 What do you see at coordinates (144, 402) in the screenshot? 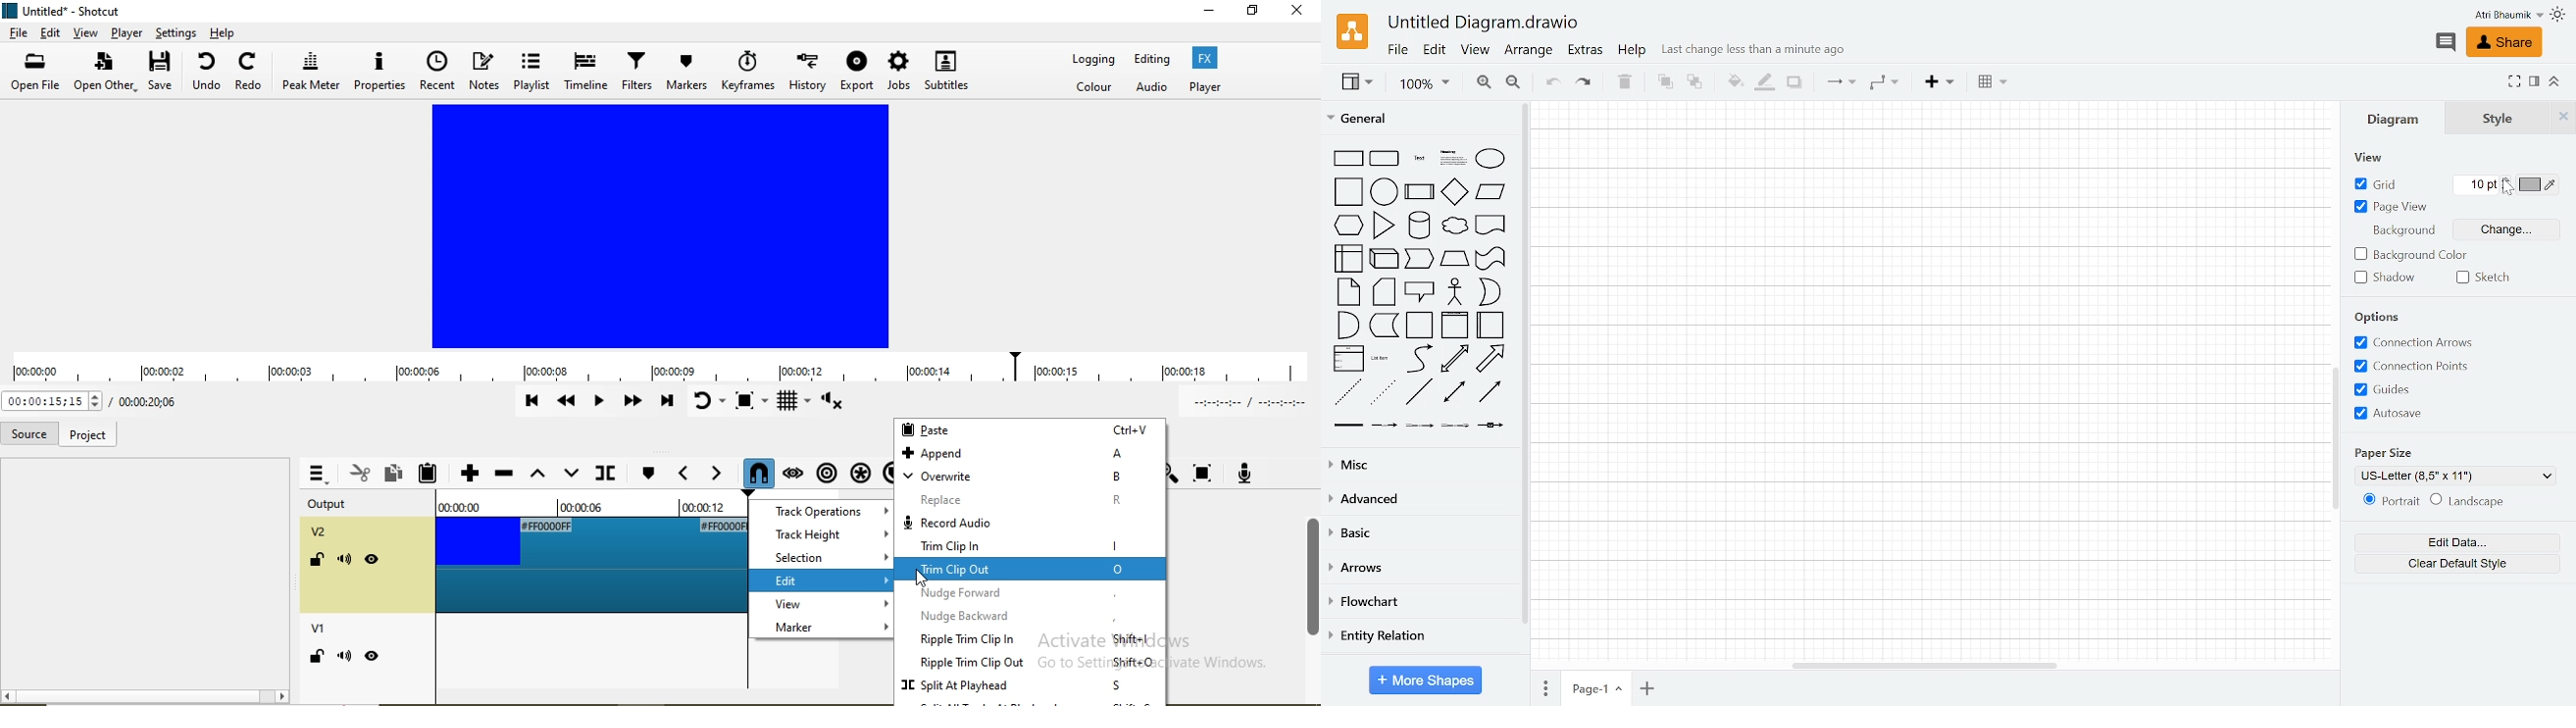
I see `Current position` at bounding box center [144, 402].